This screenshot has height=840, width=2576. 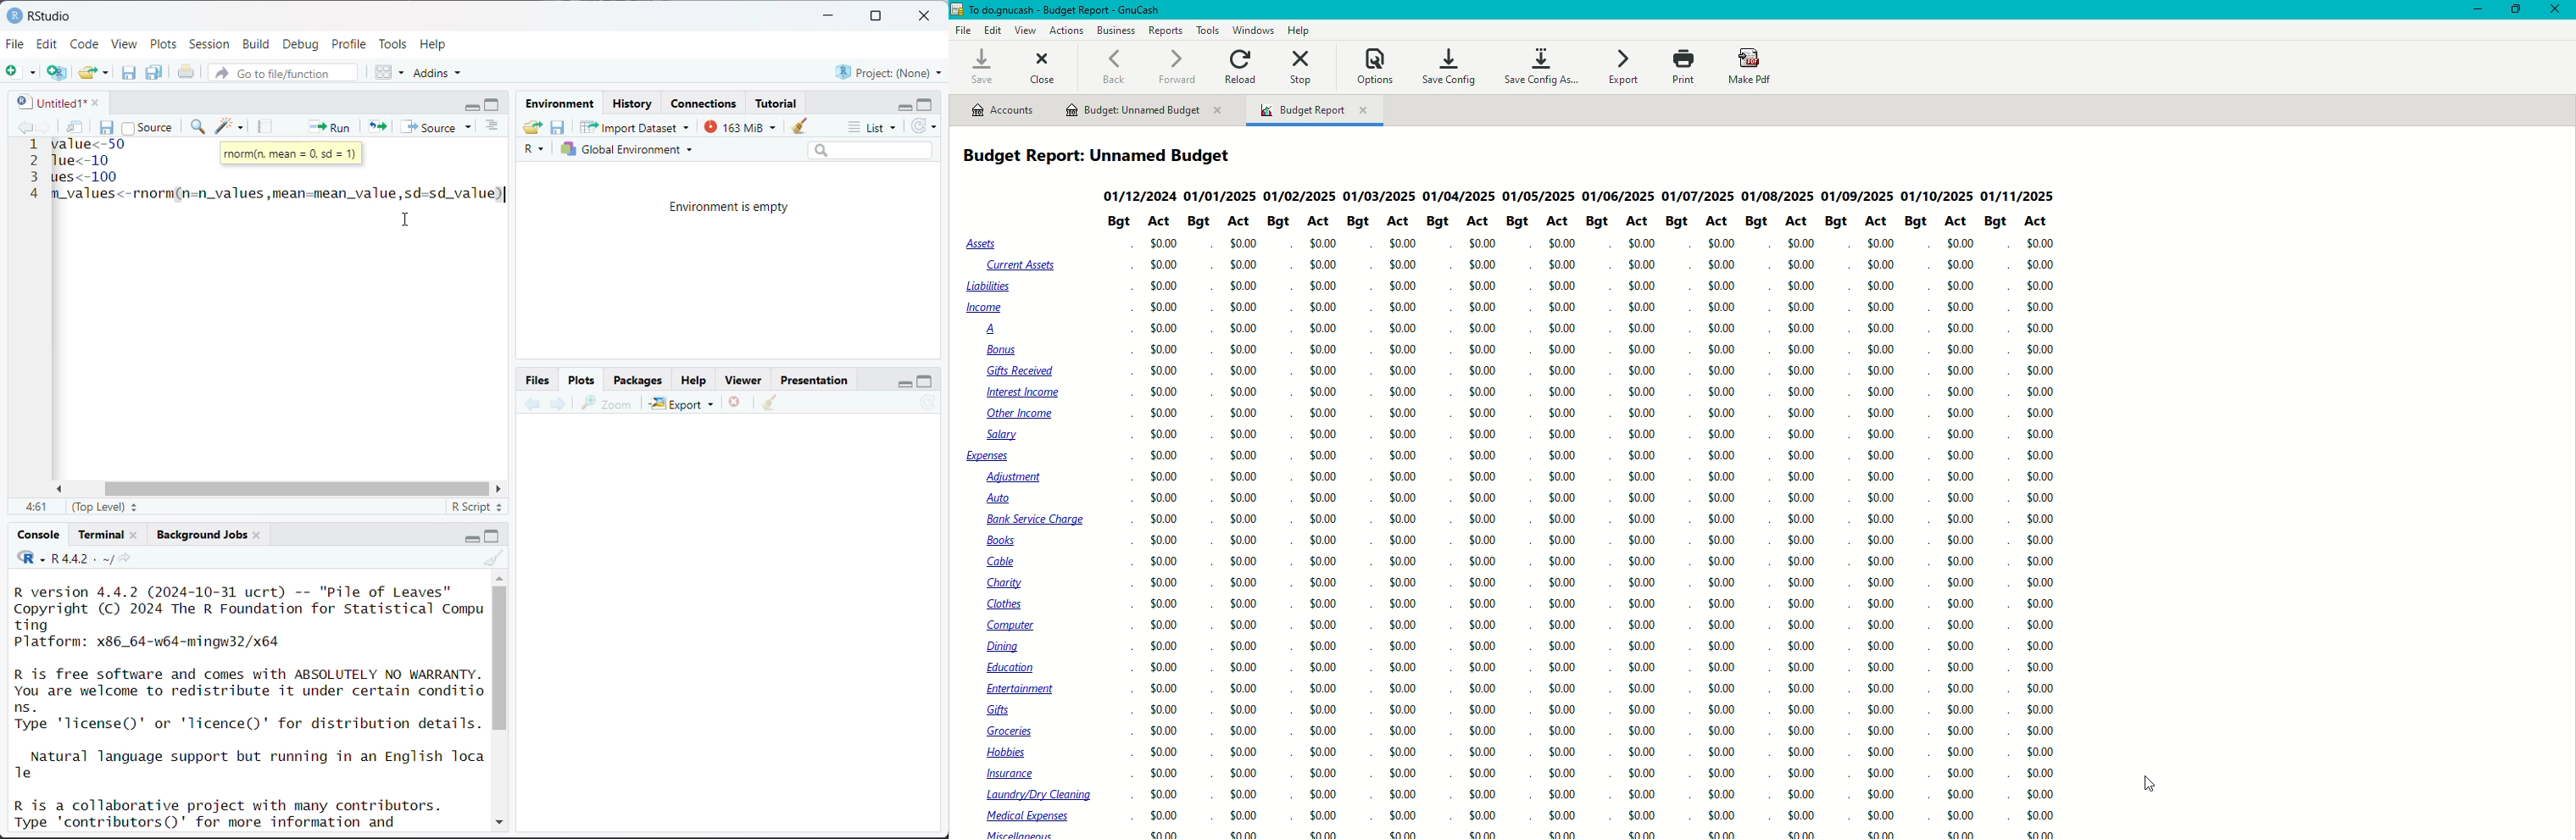 What do you see at coordinates (1315, 112) in the screenshot?
I see `Budget Report` at bounding box center [1315, 112].